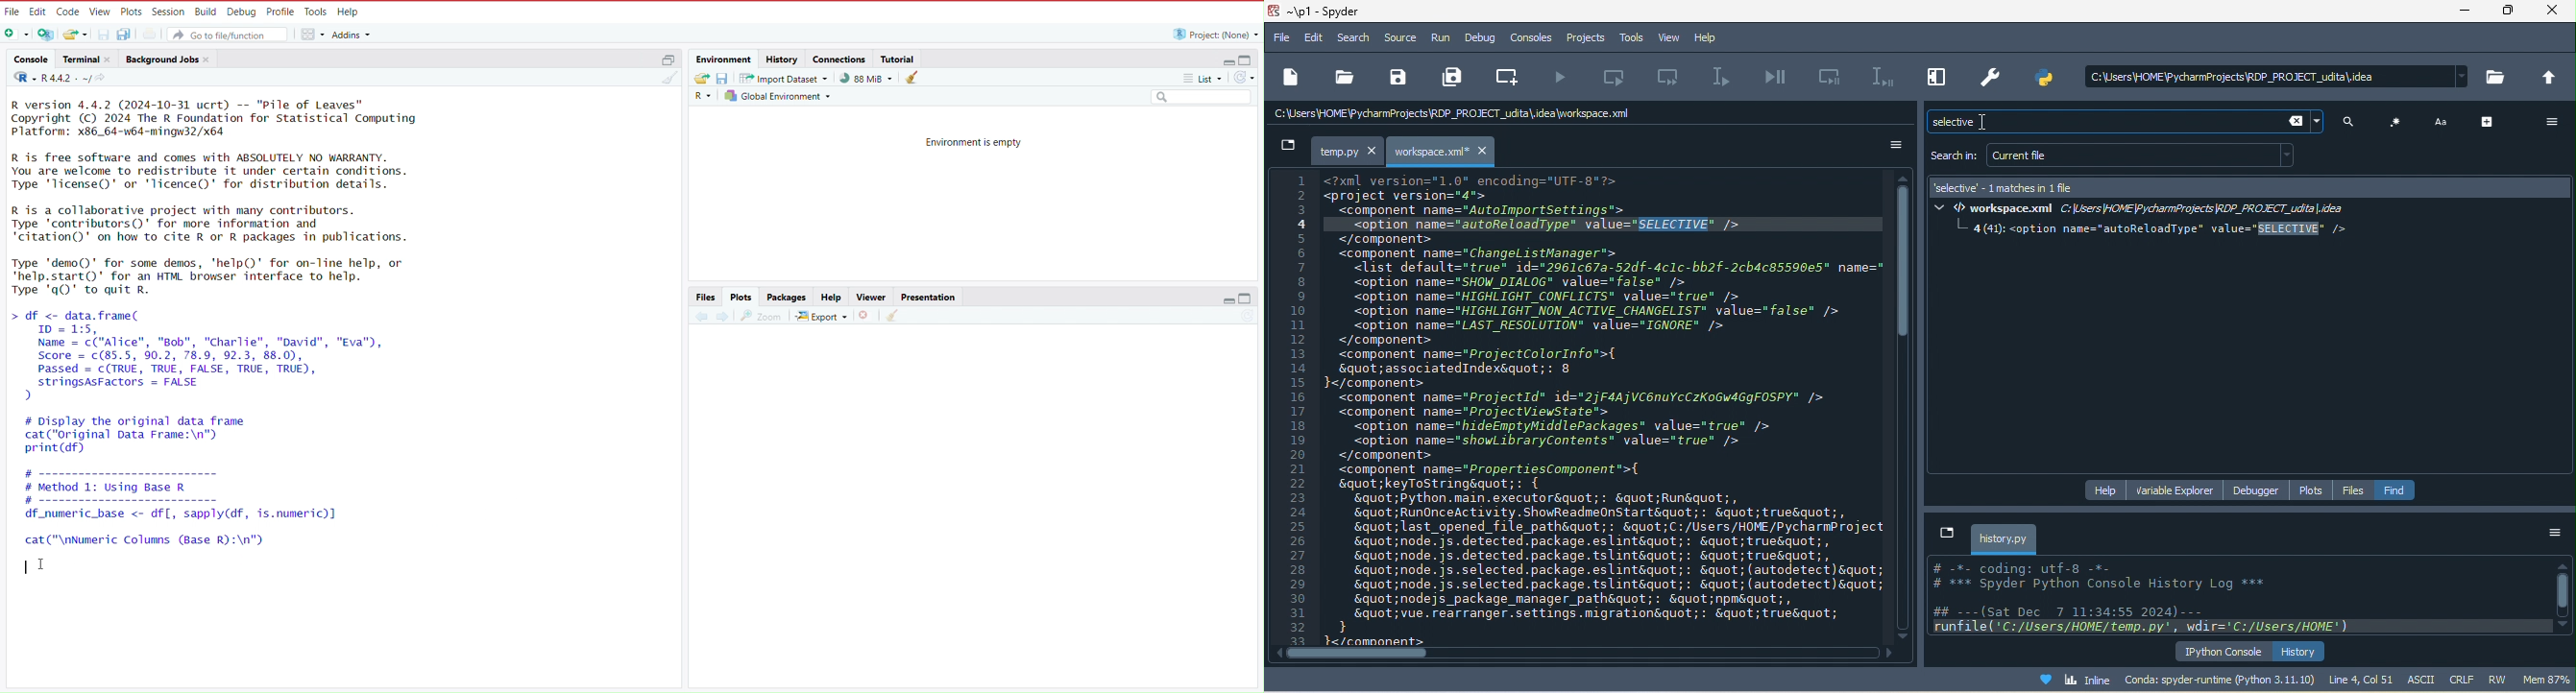 Image resolution: width=2576 pixels, height=700 pixels. What do you see at coordinates (16, 33) in the screenshot?
I see `New file` at bounding box center [16, 33].